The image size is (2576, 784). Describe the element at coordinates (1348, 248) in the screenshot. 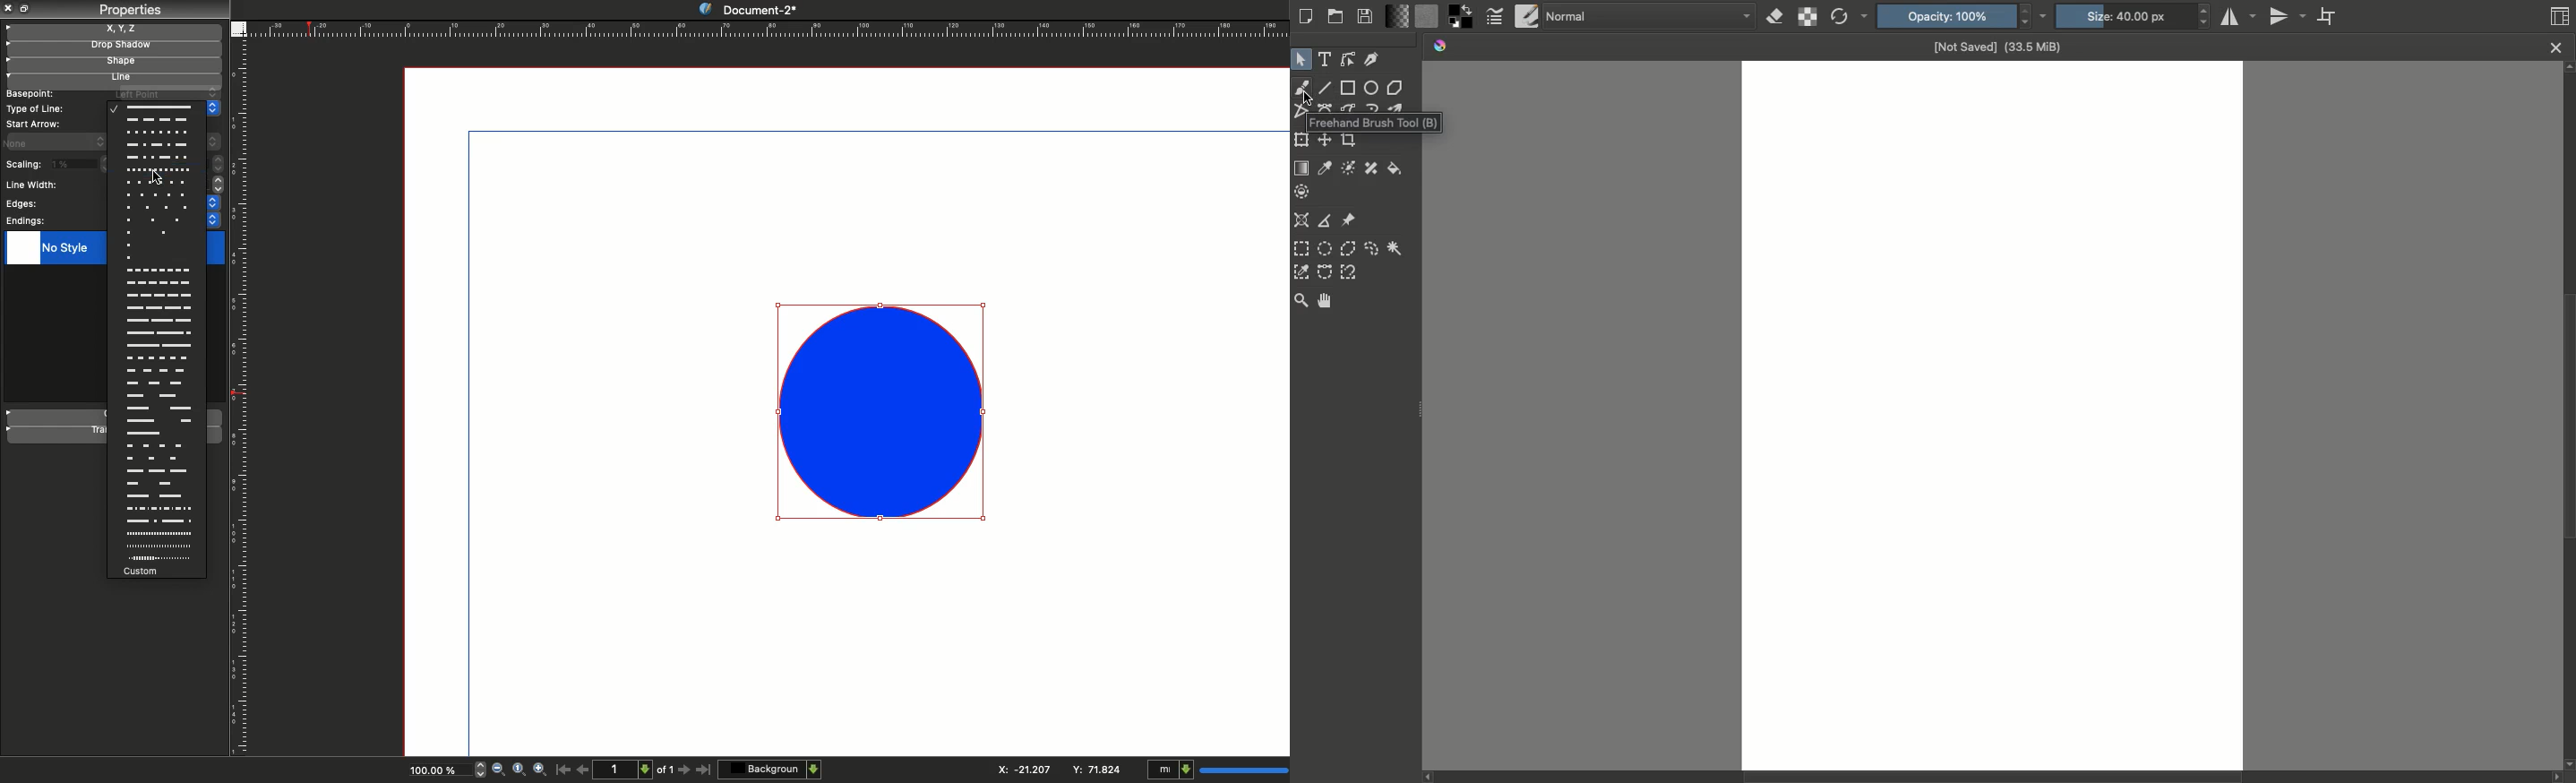

I see `Polygonal selection tool` at that location.